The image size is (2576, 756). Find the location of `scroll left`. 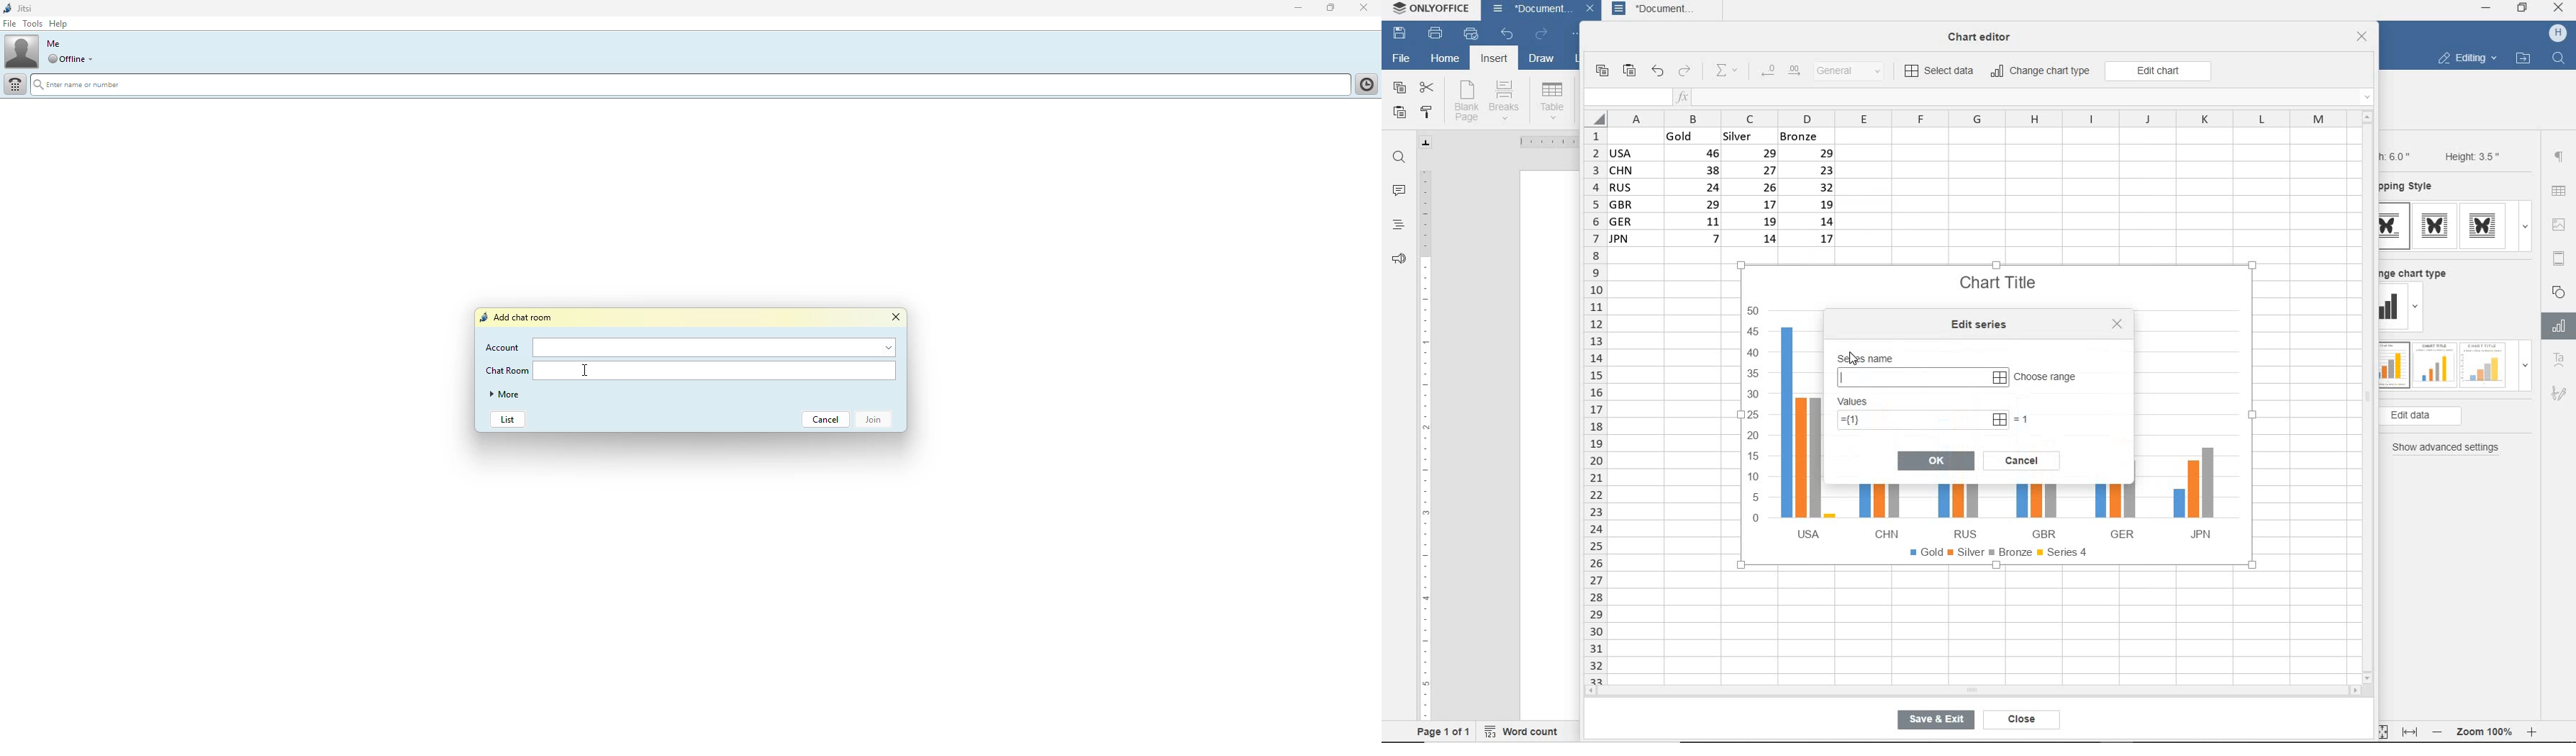

scroll left is located at coordinates (1595, 692).